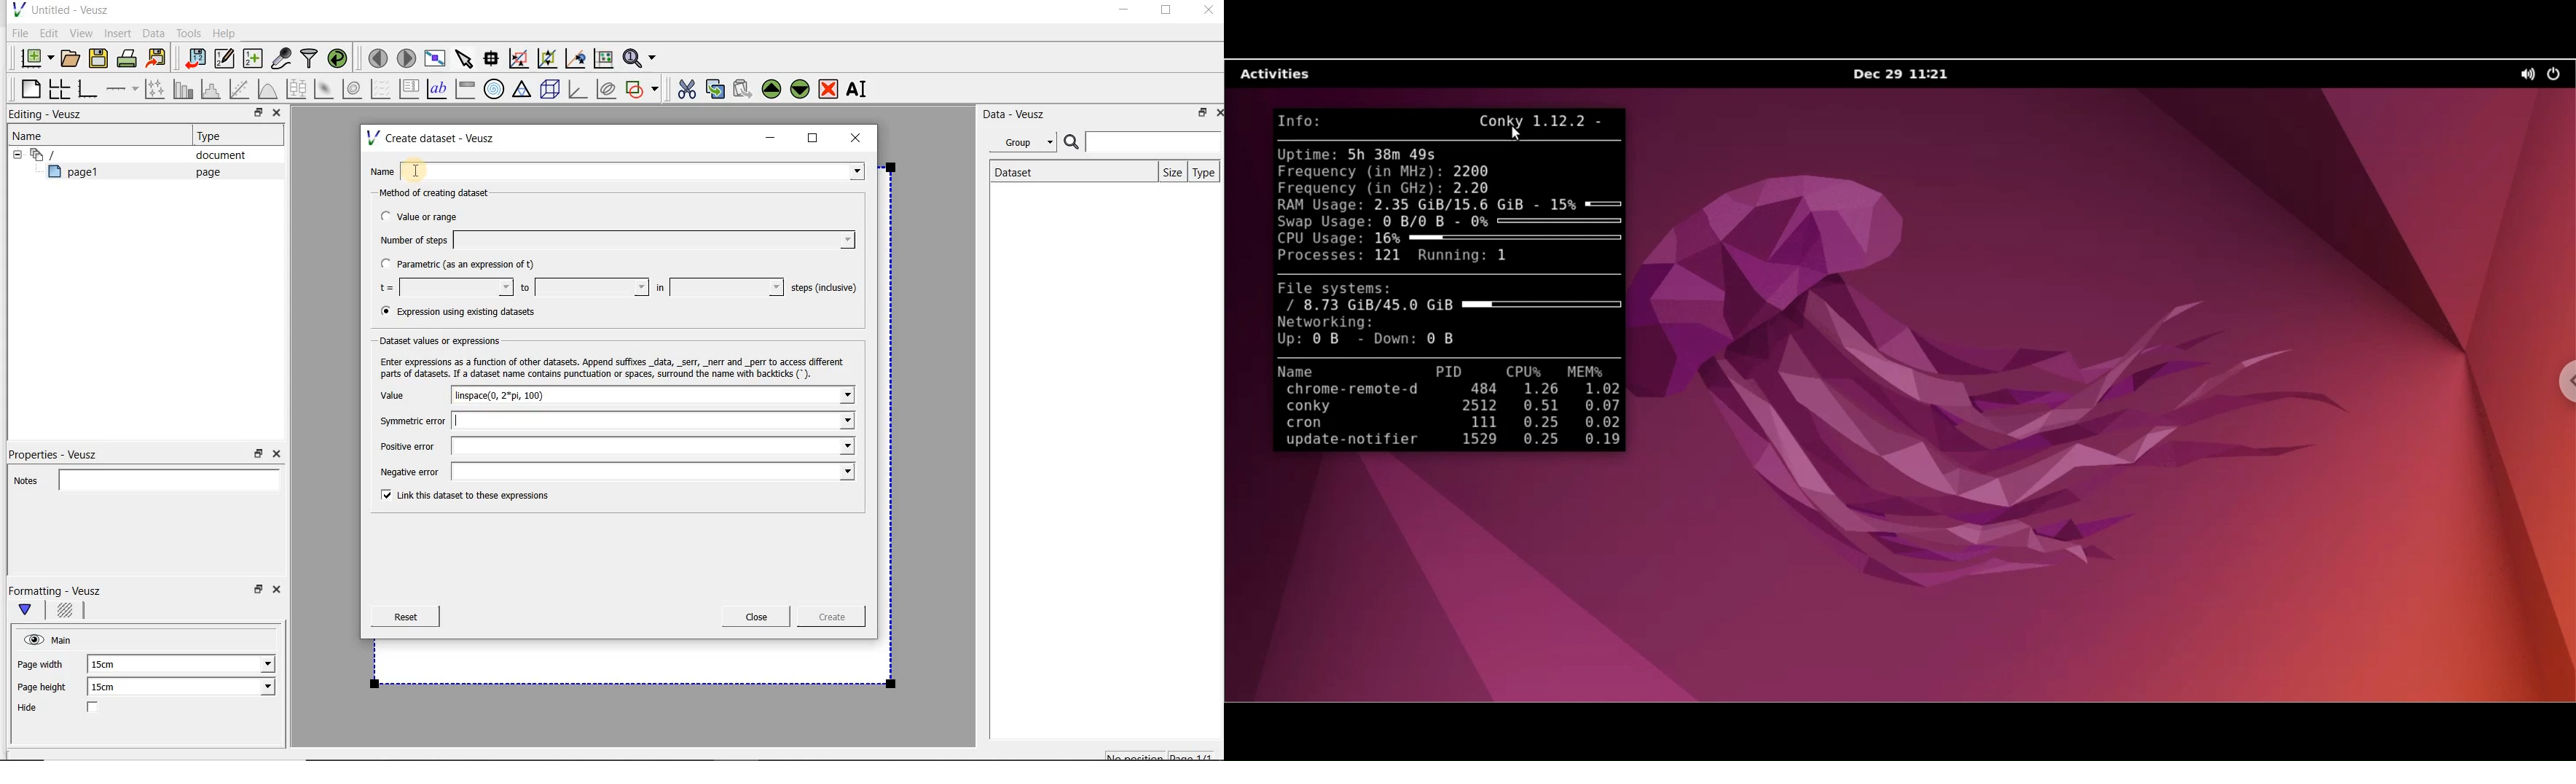  Describe the element at coordinates (1166, 12) in the screenshot. I see `maximize` at that location.